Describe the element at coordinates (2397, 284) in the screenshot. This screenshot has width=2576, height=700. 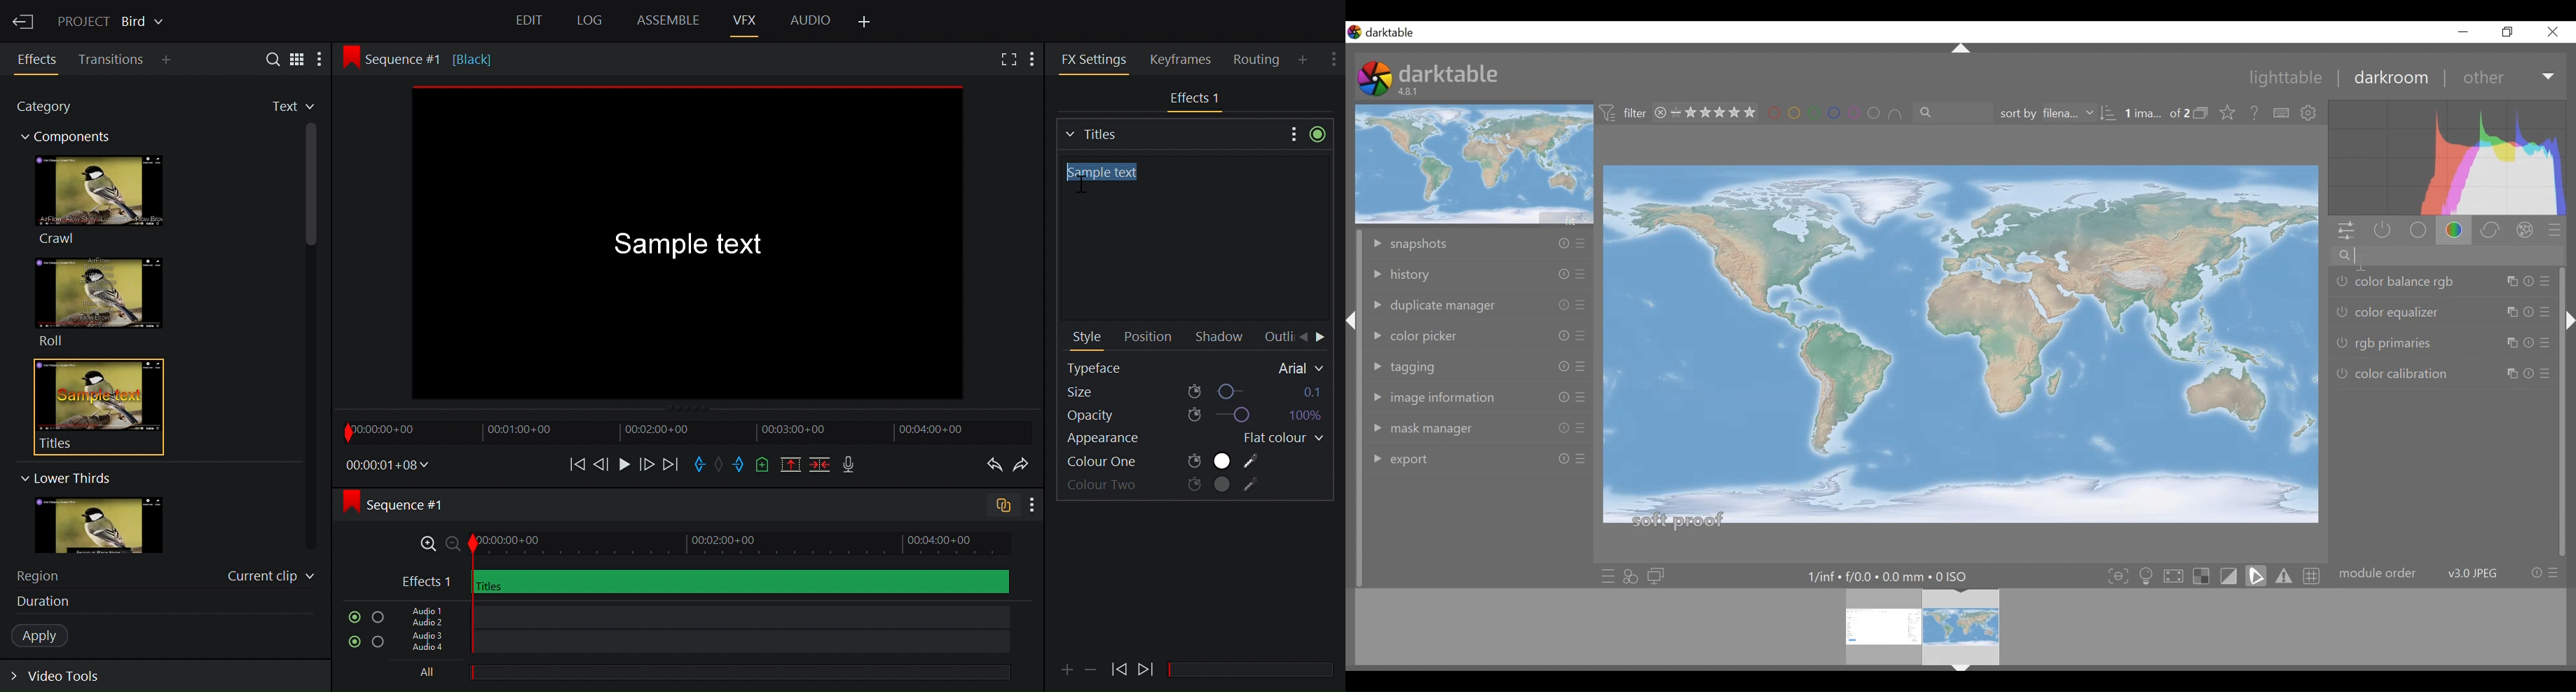
I see `color balance rgb` at that location.